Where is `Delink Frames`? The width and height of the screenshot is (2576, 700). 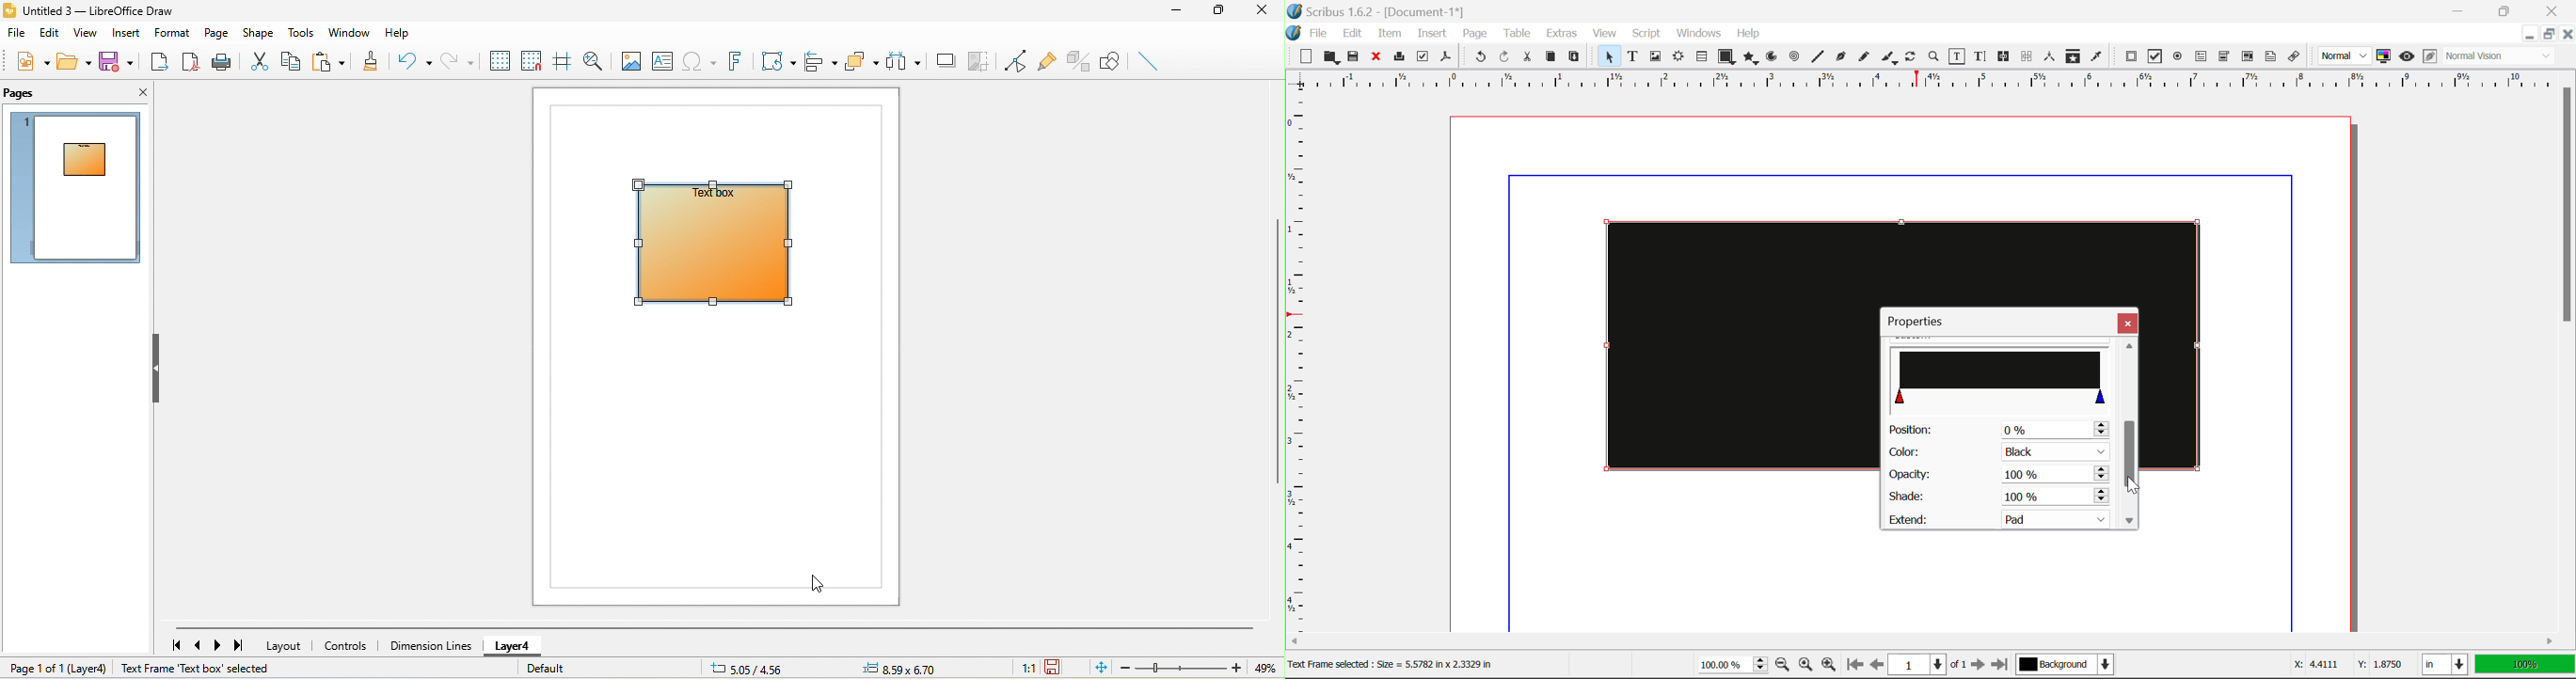 Delink Frames is located at coordinates (2028, 56).